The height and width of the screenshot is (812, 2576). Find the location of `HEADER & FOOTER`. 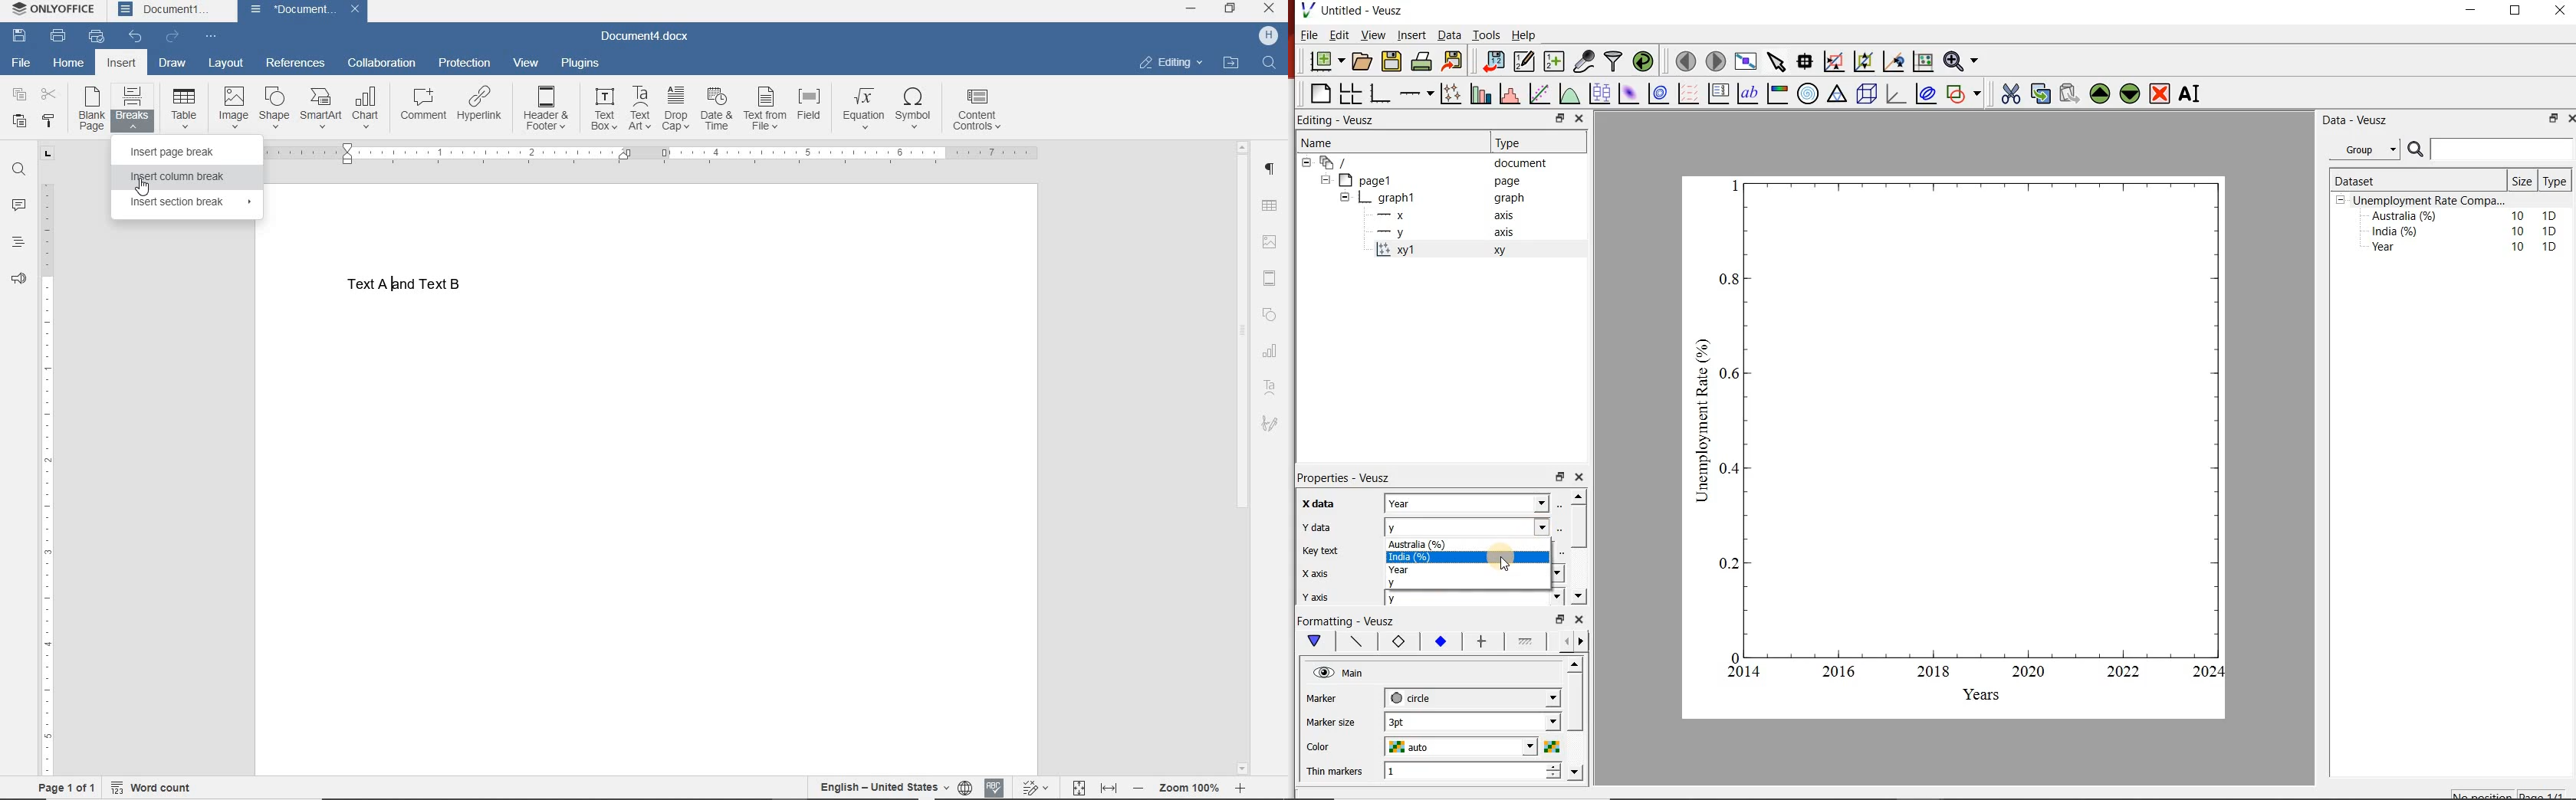

HEADER & FOOTER is located at coordinates (1270, 278).